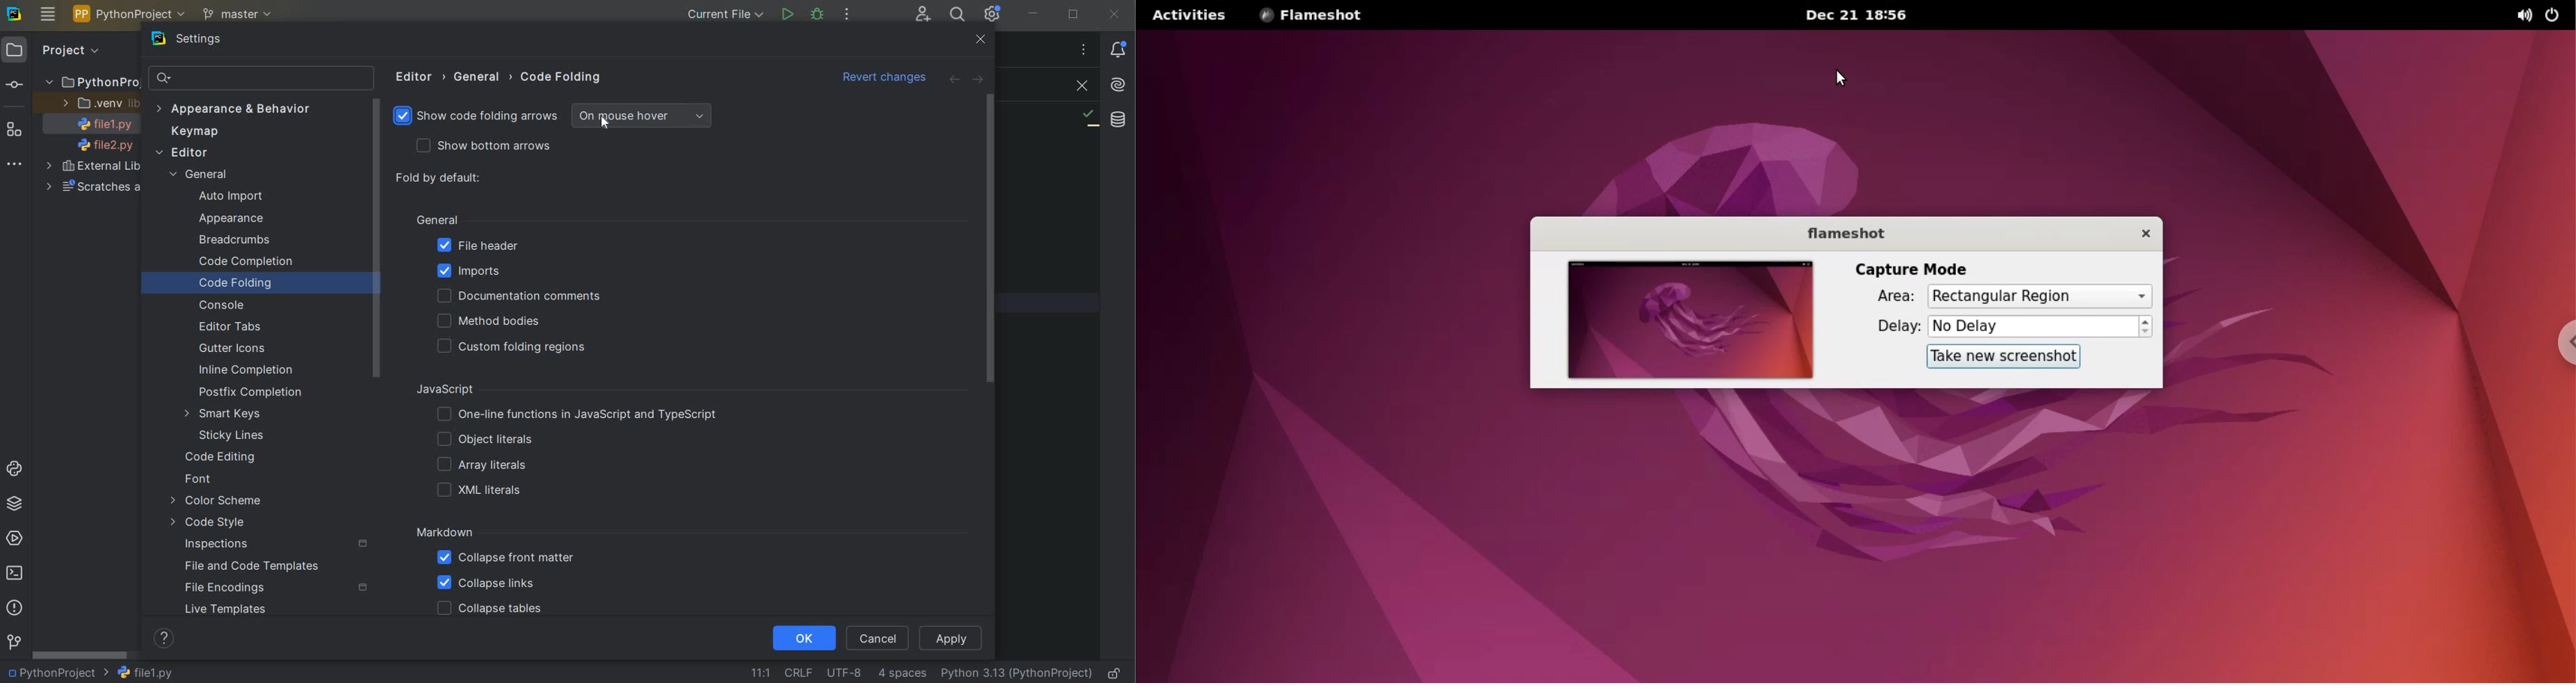 This screenshot has height=700, width=2576. I want to click on INLINE COMPLETION, so click(249, 370).